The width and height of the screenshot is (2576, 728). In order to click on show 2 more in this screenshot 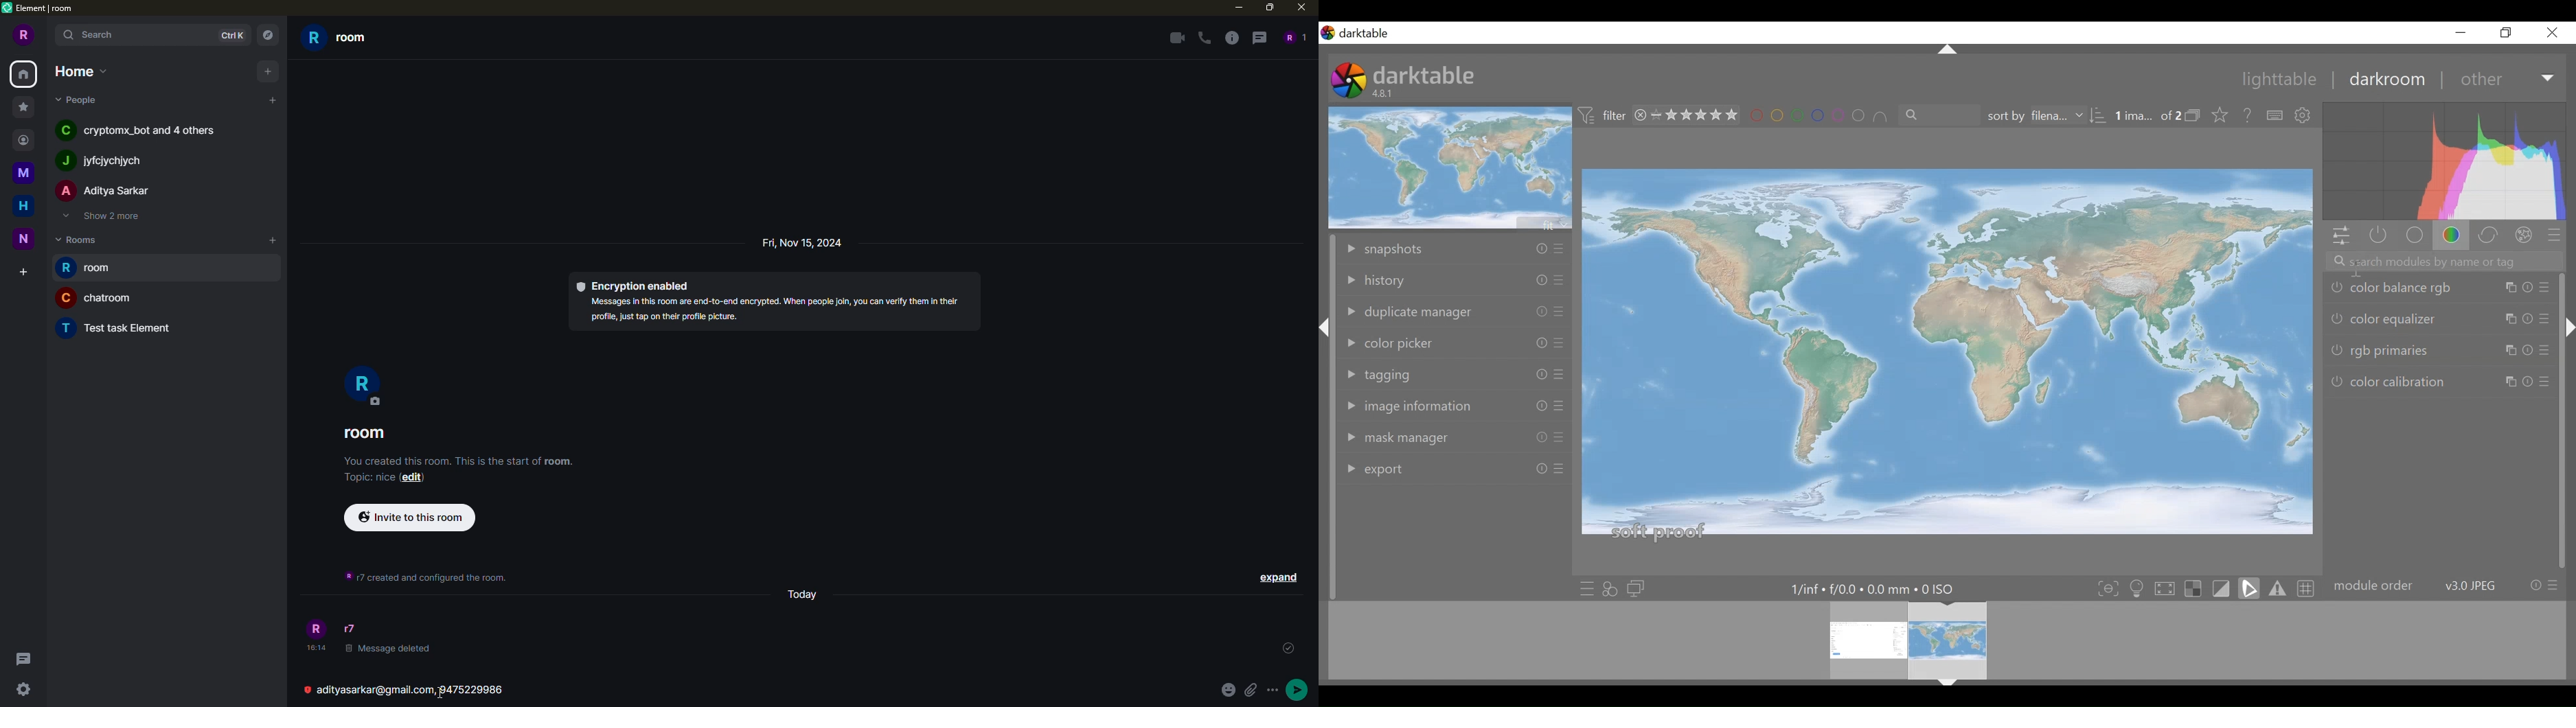, I will do `click(107, 217)`.